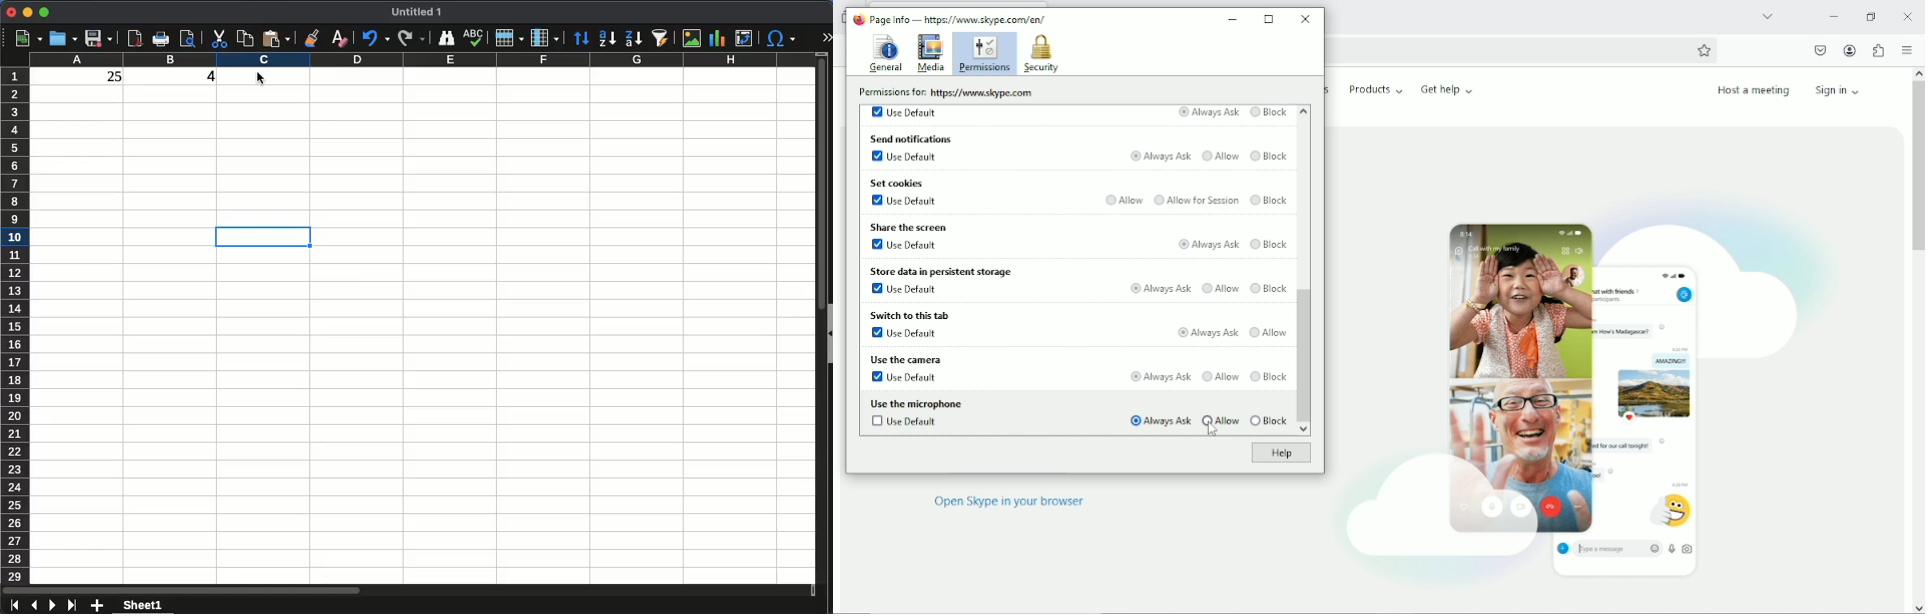 The image size is (1932, 616). What do you see at coordinates (1271, 286) in the screenshot?
I see `Block` at bounding box center [1271, 286].